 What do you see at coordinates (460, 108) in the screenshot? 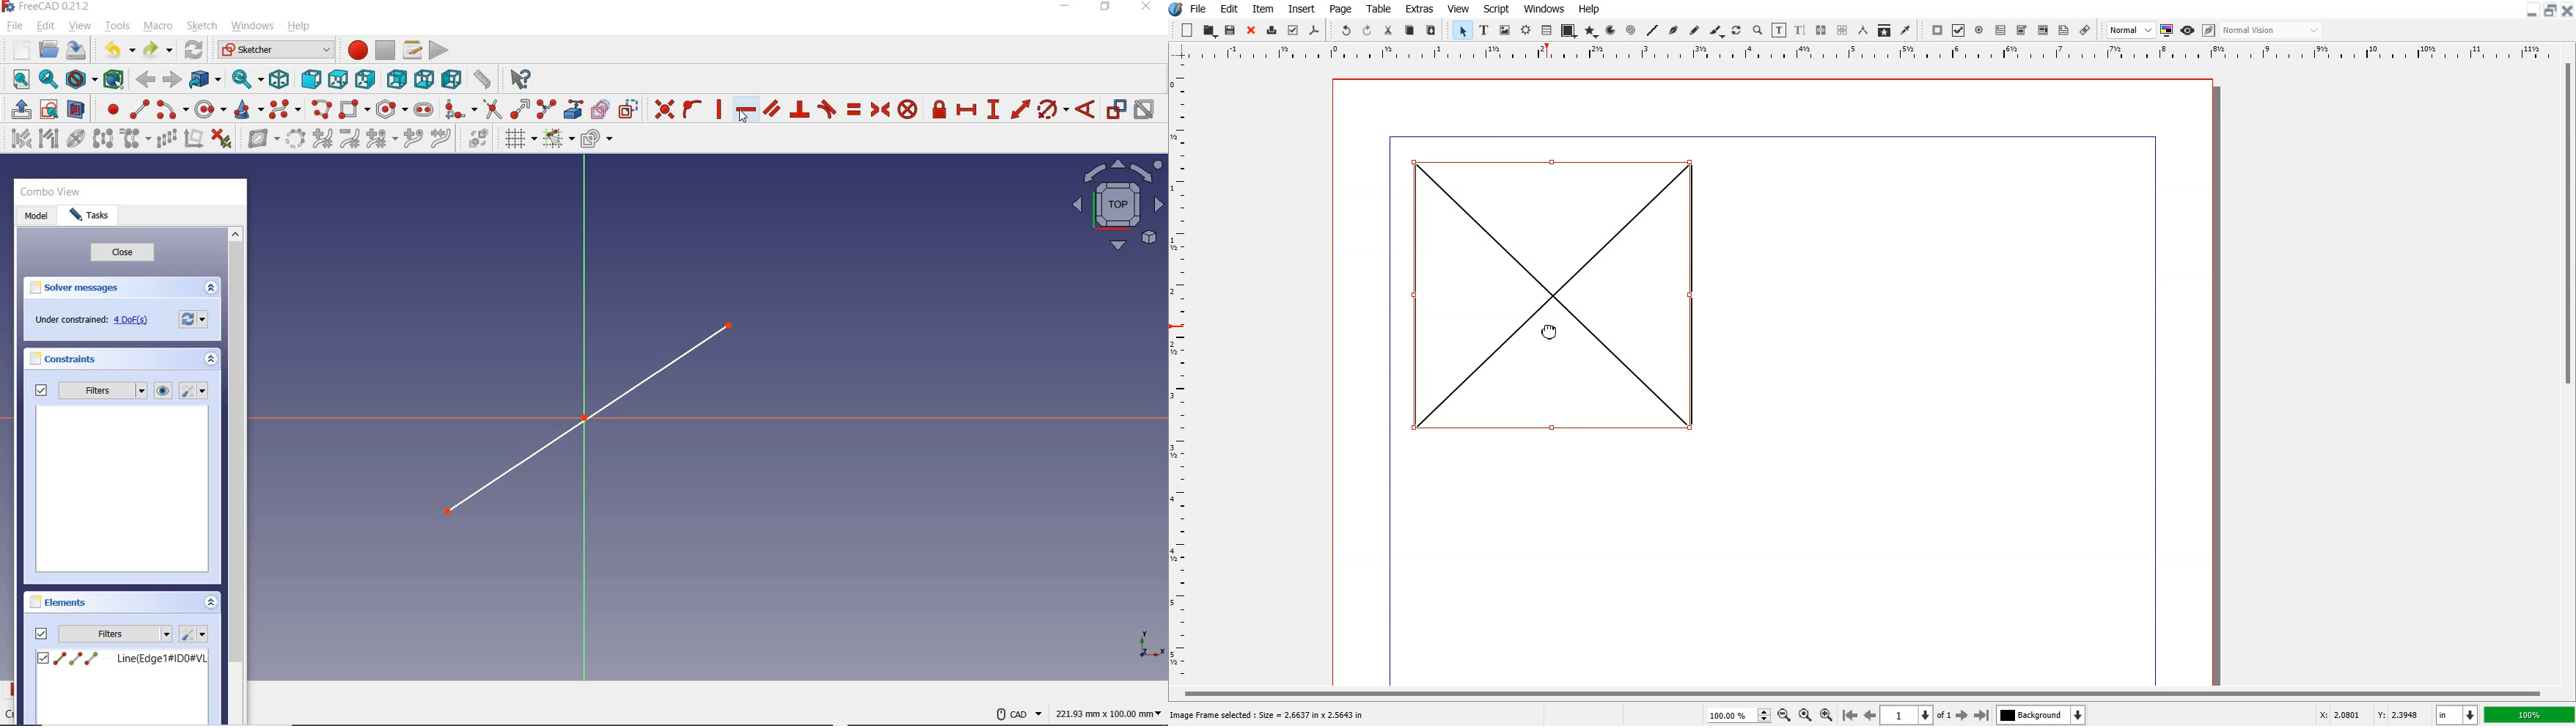
I see `CREATE FILLET` at bounding box center [460, 108].